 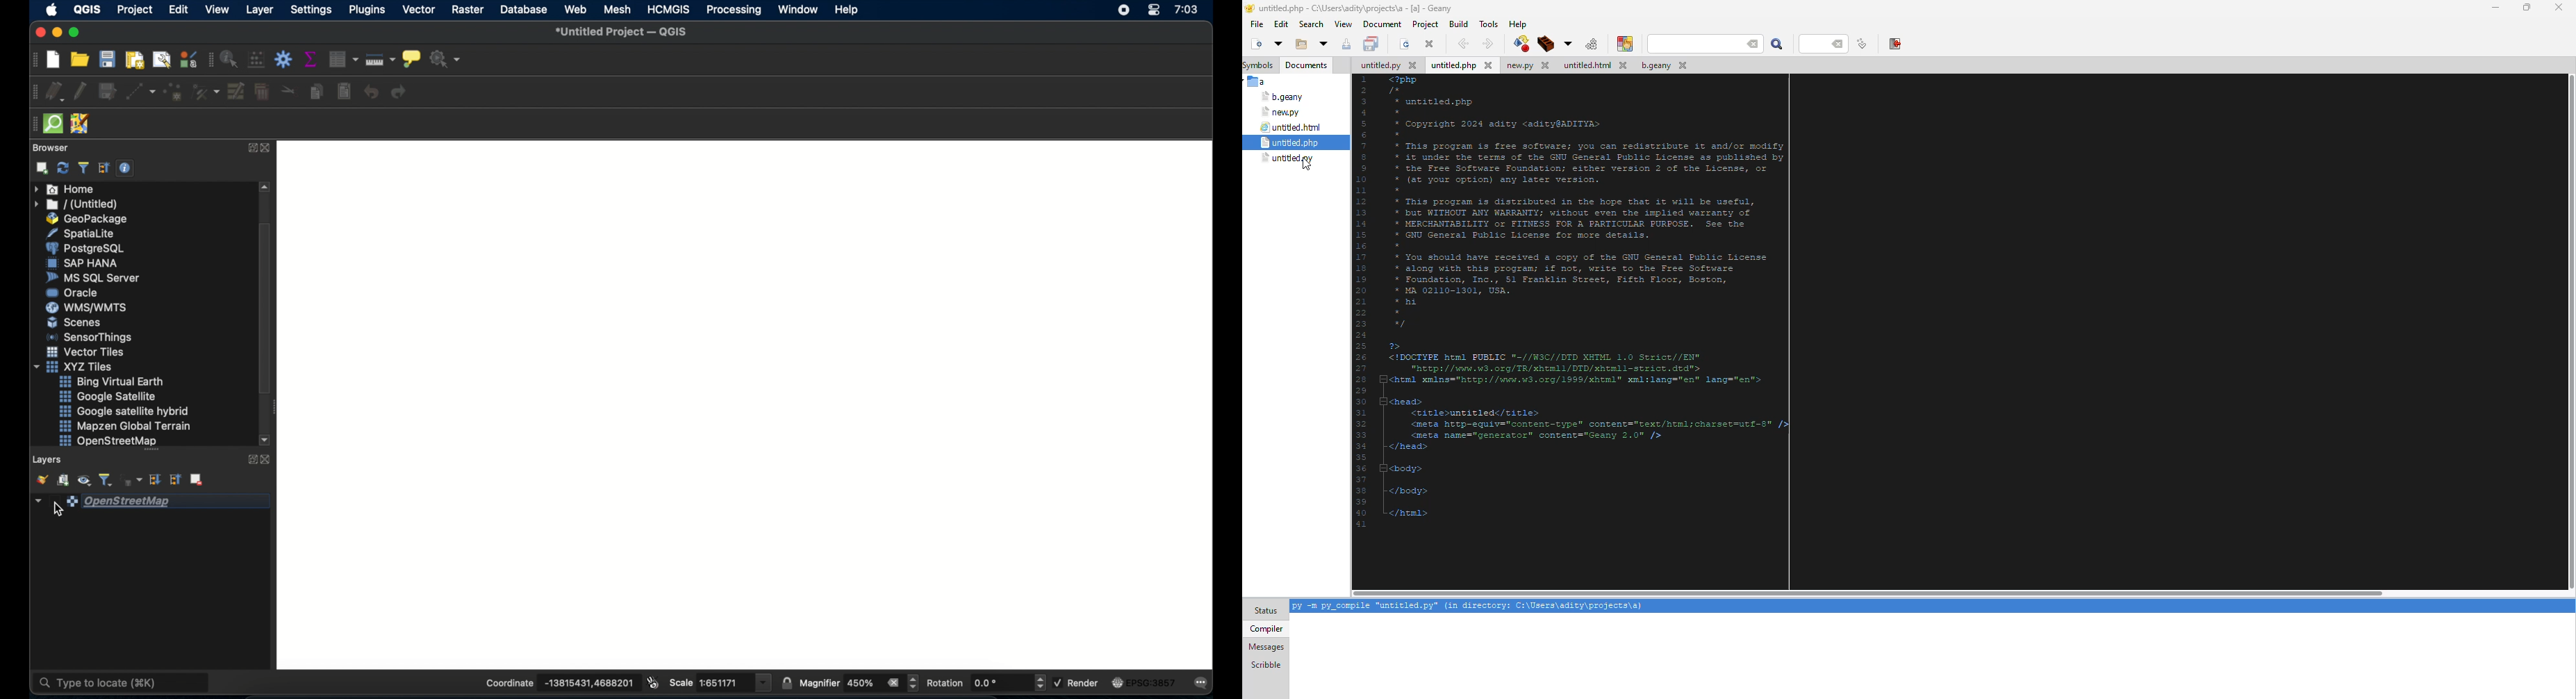 What do you see at coordinates (560, 682) in the screenshot?
I see `coordinate` at bounding box center [560, 682].